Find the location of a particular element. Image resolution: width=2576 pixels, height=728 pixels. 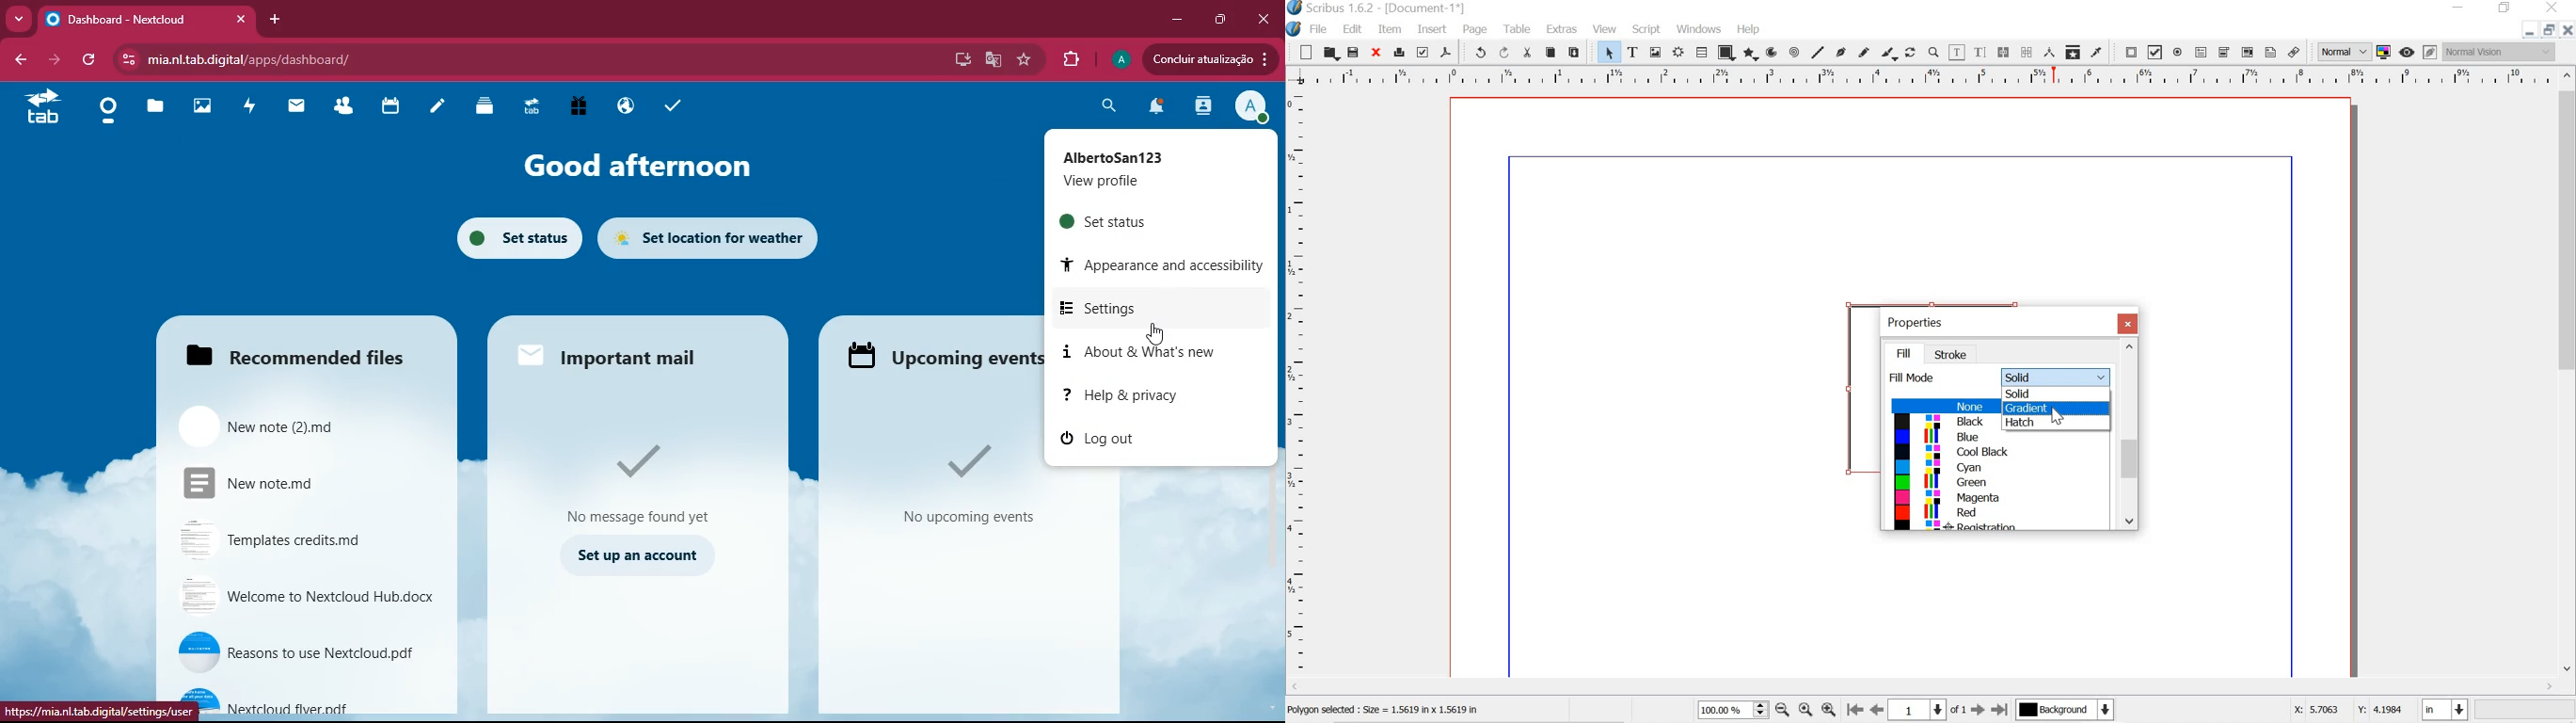

Welcome to Nextcloud Hub.docx is located at coordinates (294, 598).